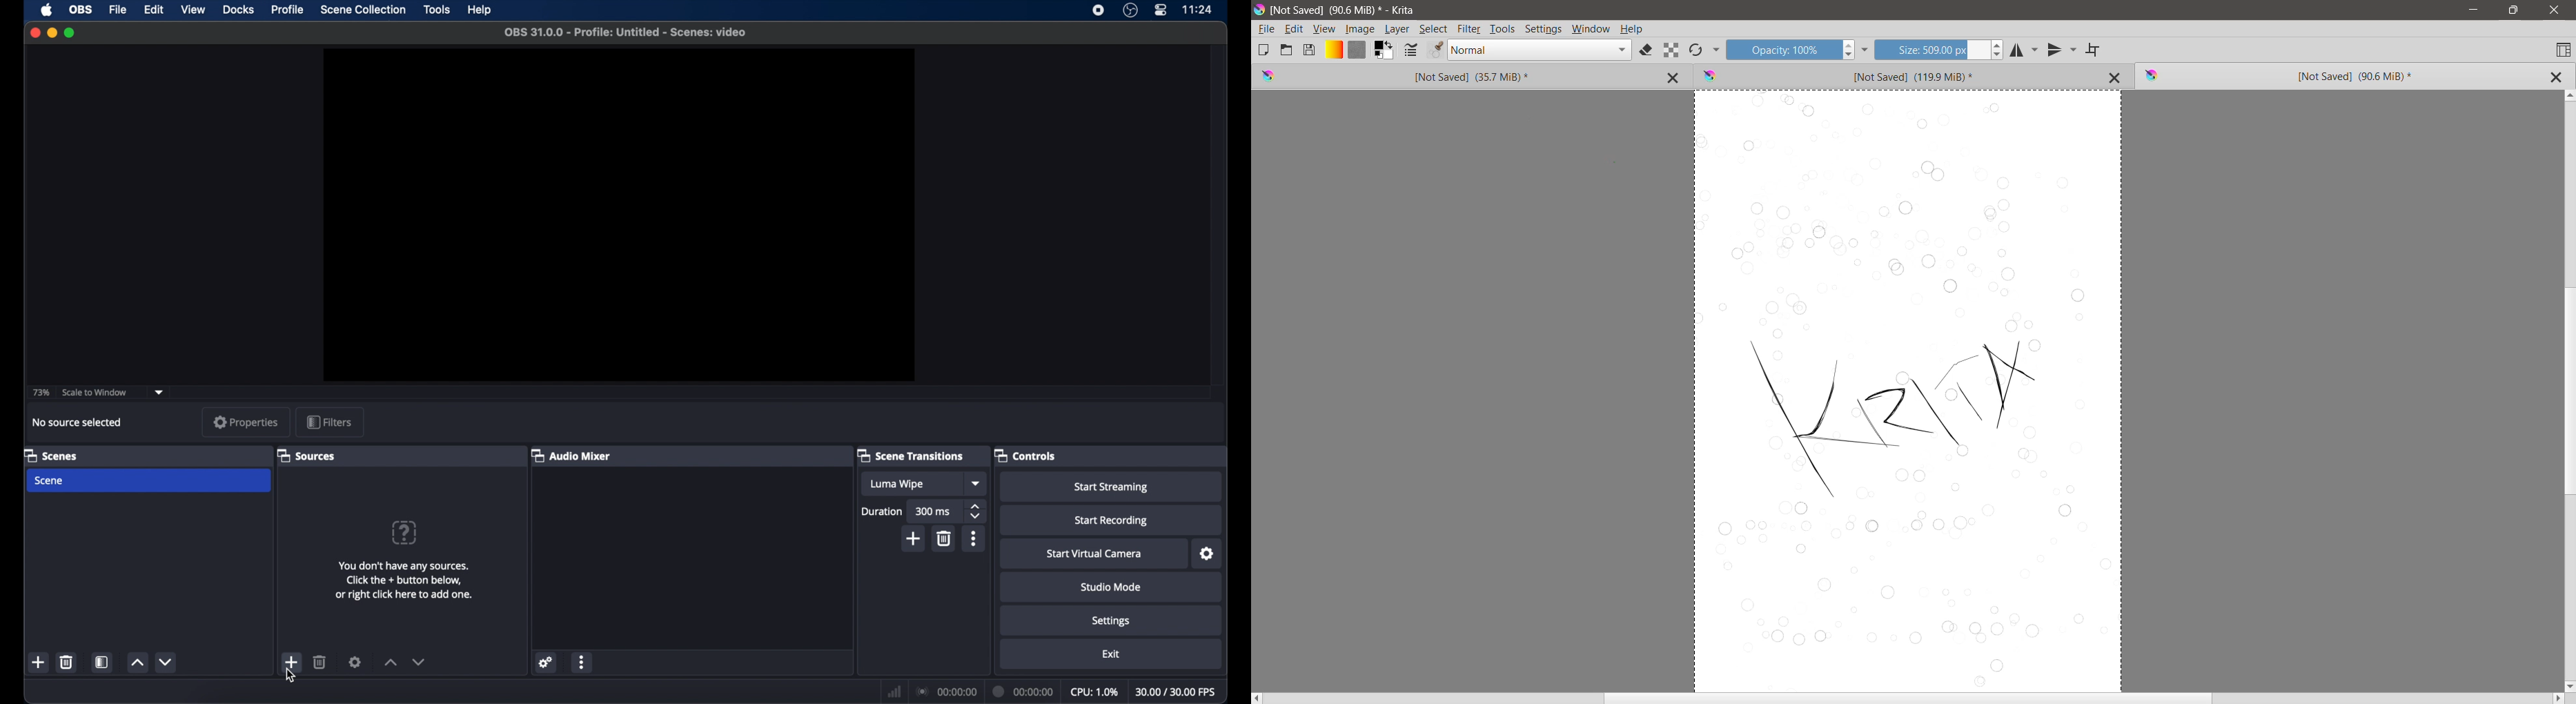  Describe the element at coordinates (330, 422) in the screenshot. I see `filters` at that location.